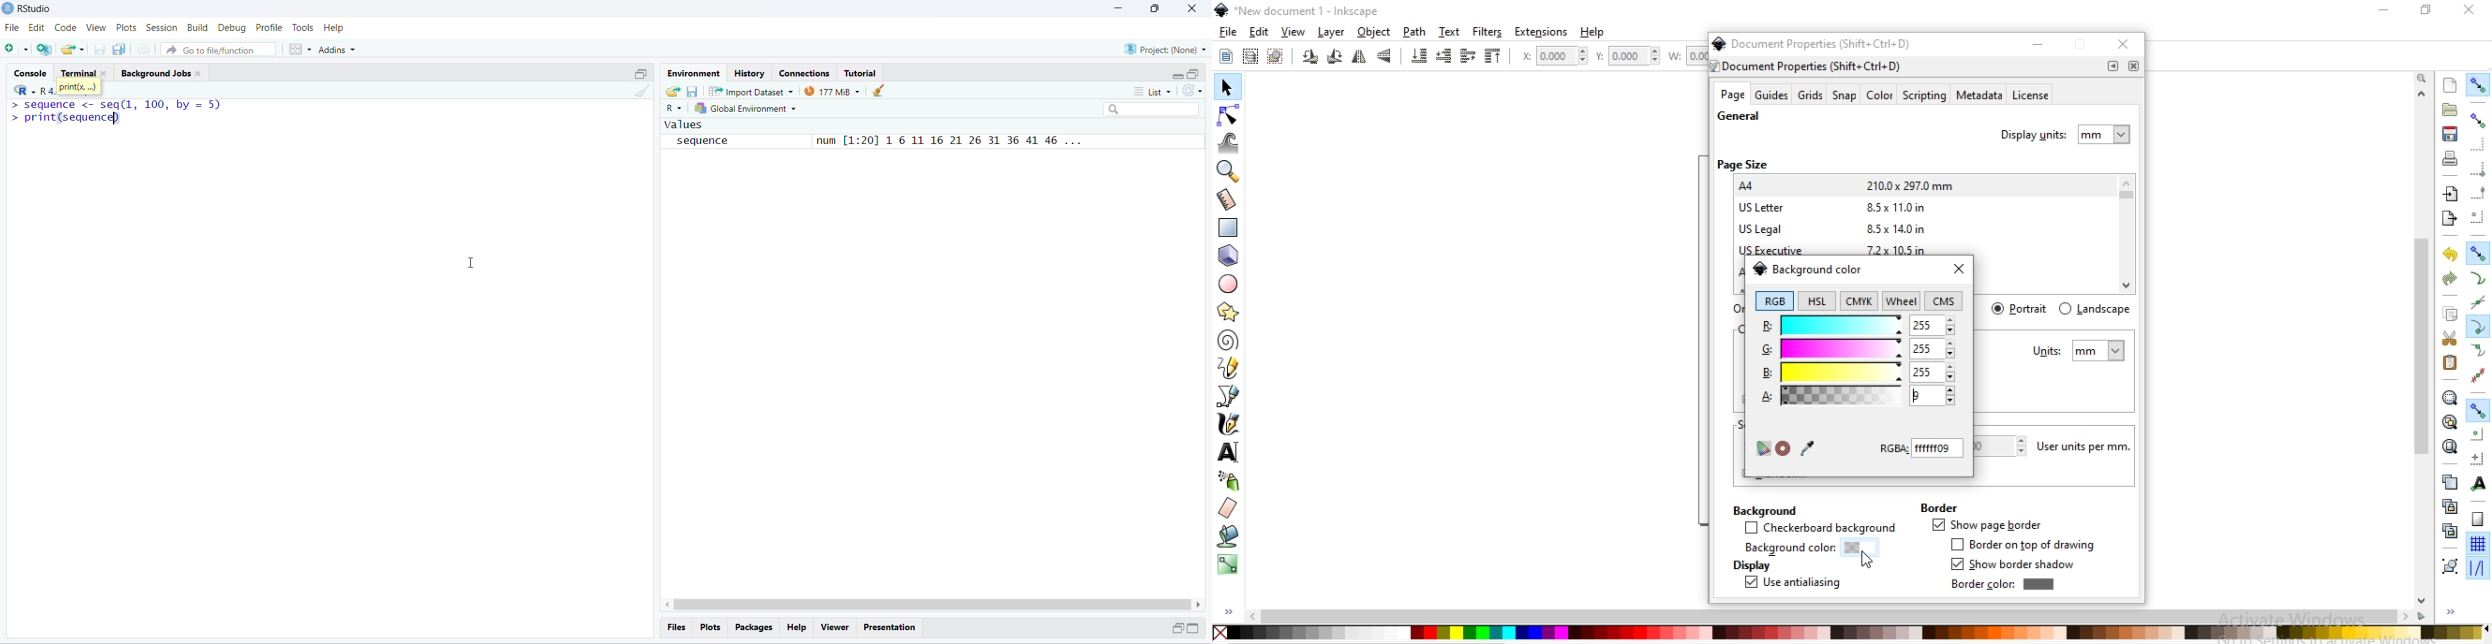  I want to click on measurement tools, so click(1230, 200).